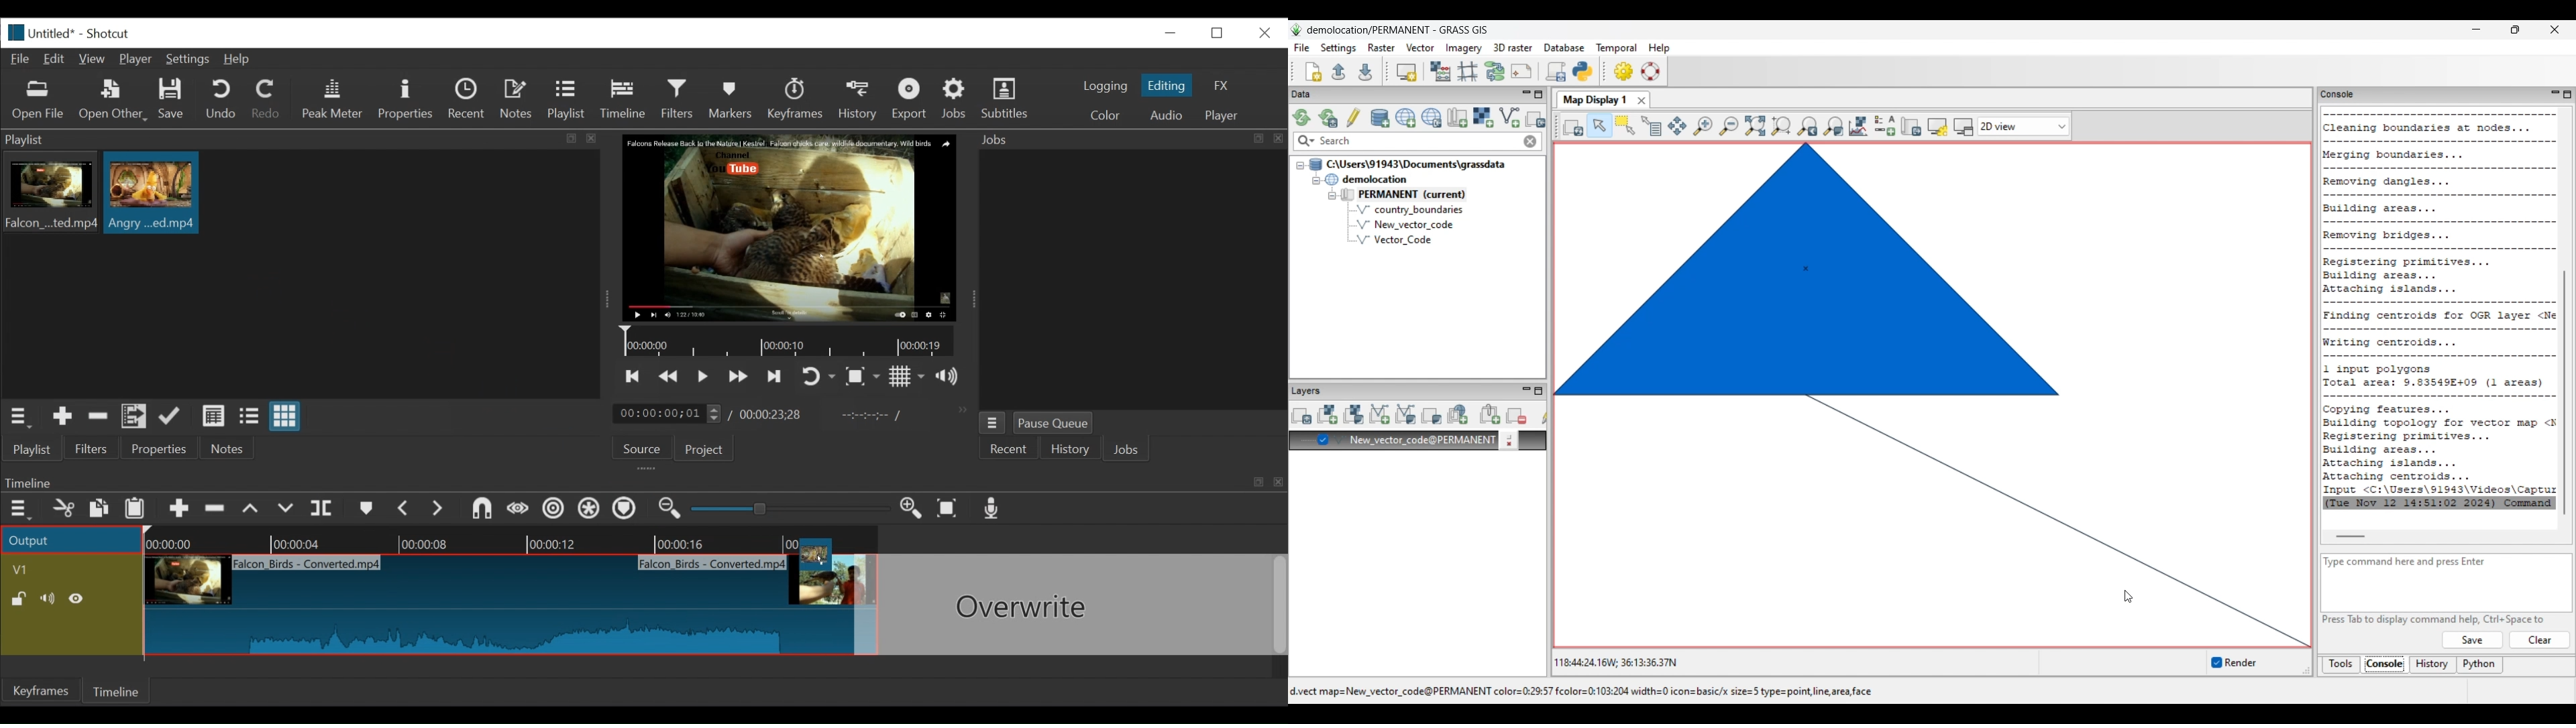  Describe the element at coordinates (1381, 48) in the screenshot. I see `Raster menu` at that location.